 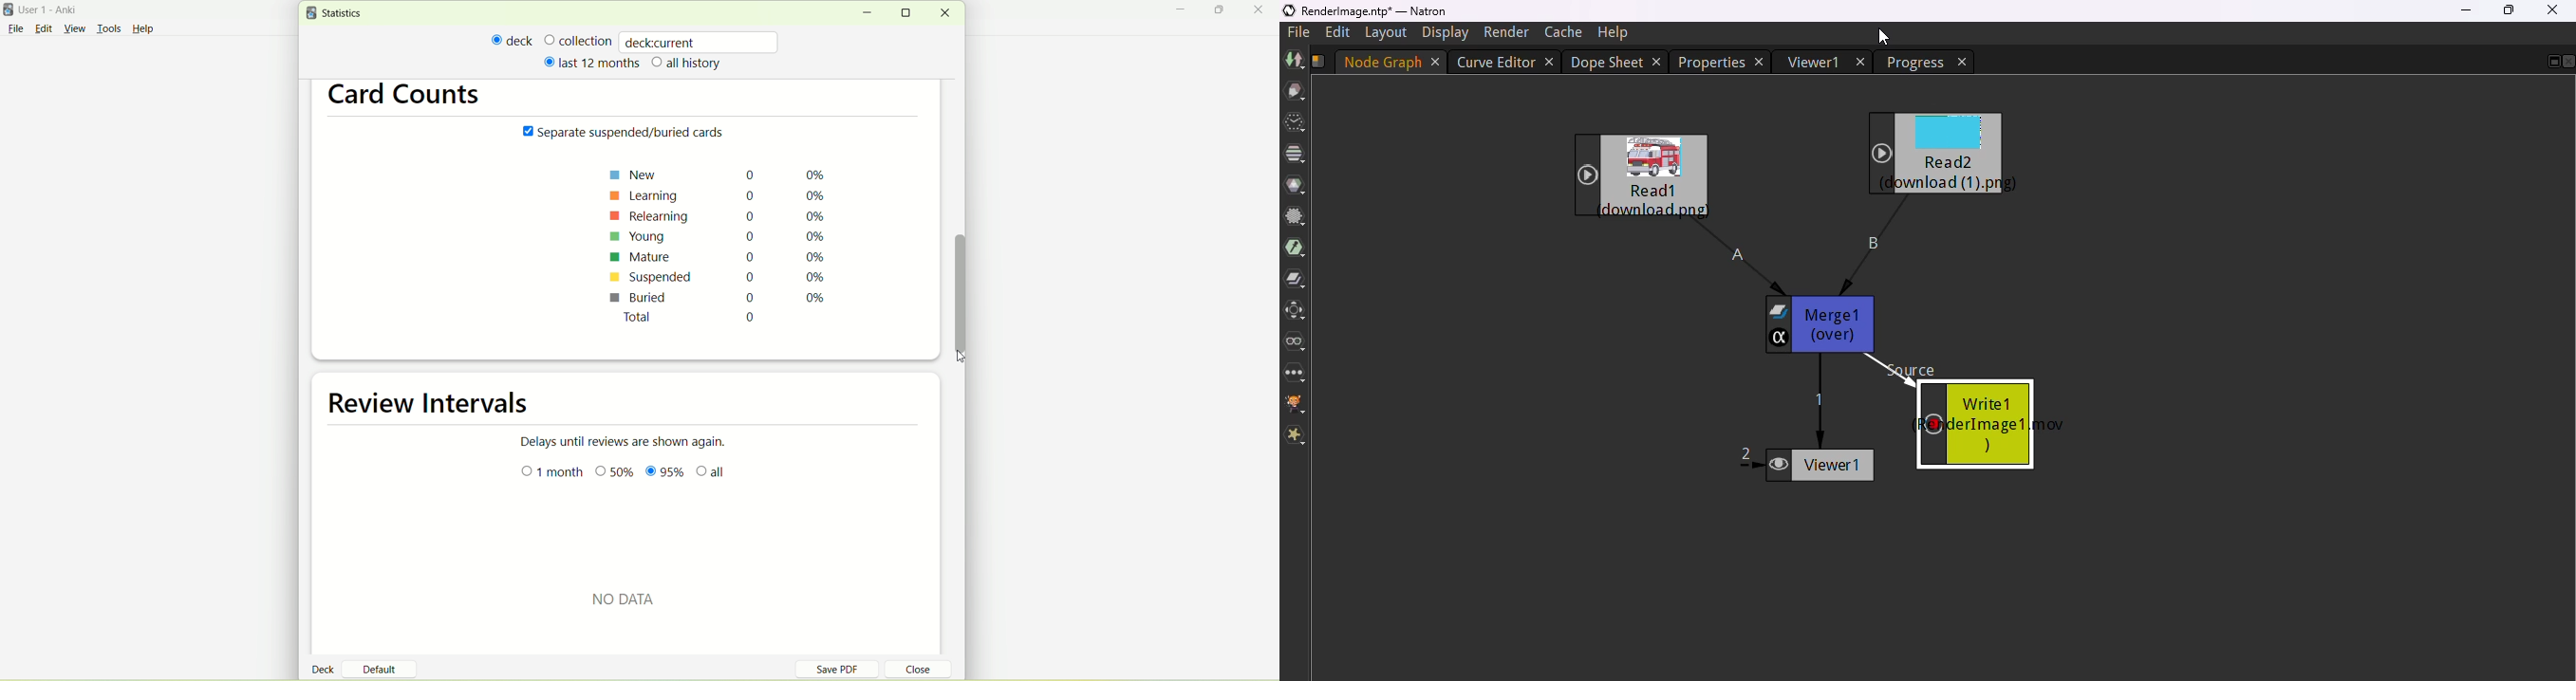 I want to click on statistics, so click(x=337, y=13).